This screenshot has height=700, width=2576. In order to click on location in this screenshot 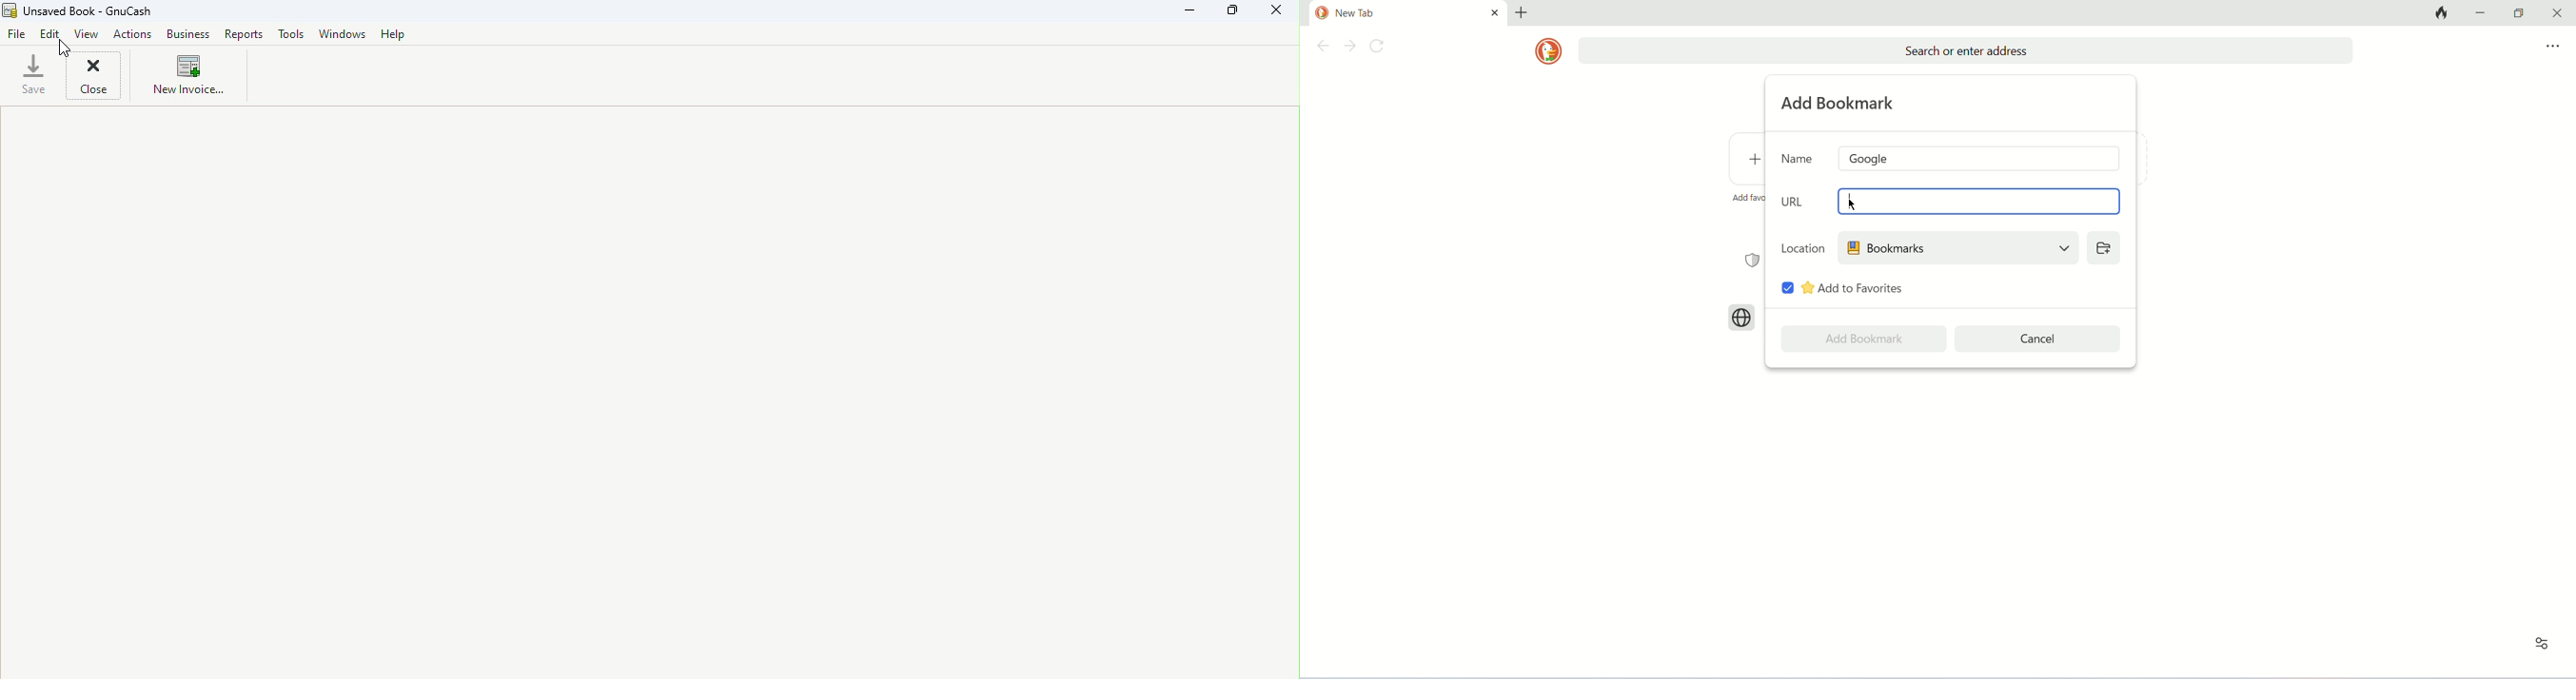, I will do `click(1803, 247)`.